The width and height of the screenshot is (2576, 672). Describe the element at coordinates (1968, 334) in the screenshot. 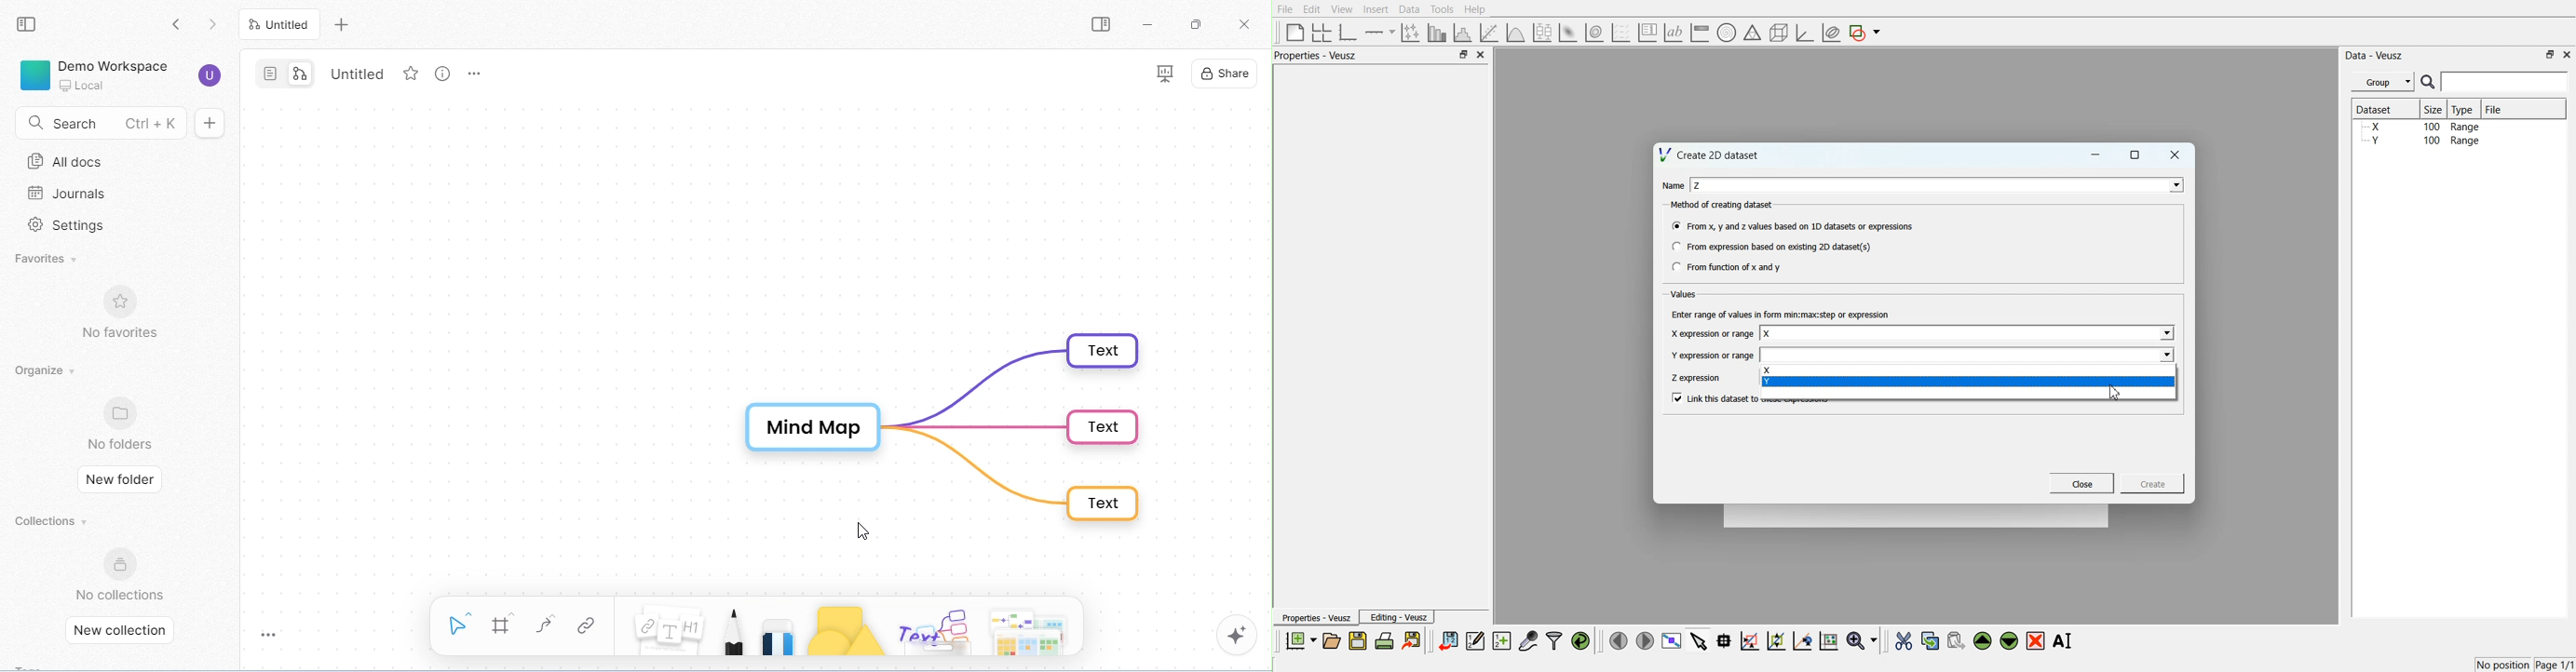

I see `Enter name` at that location.